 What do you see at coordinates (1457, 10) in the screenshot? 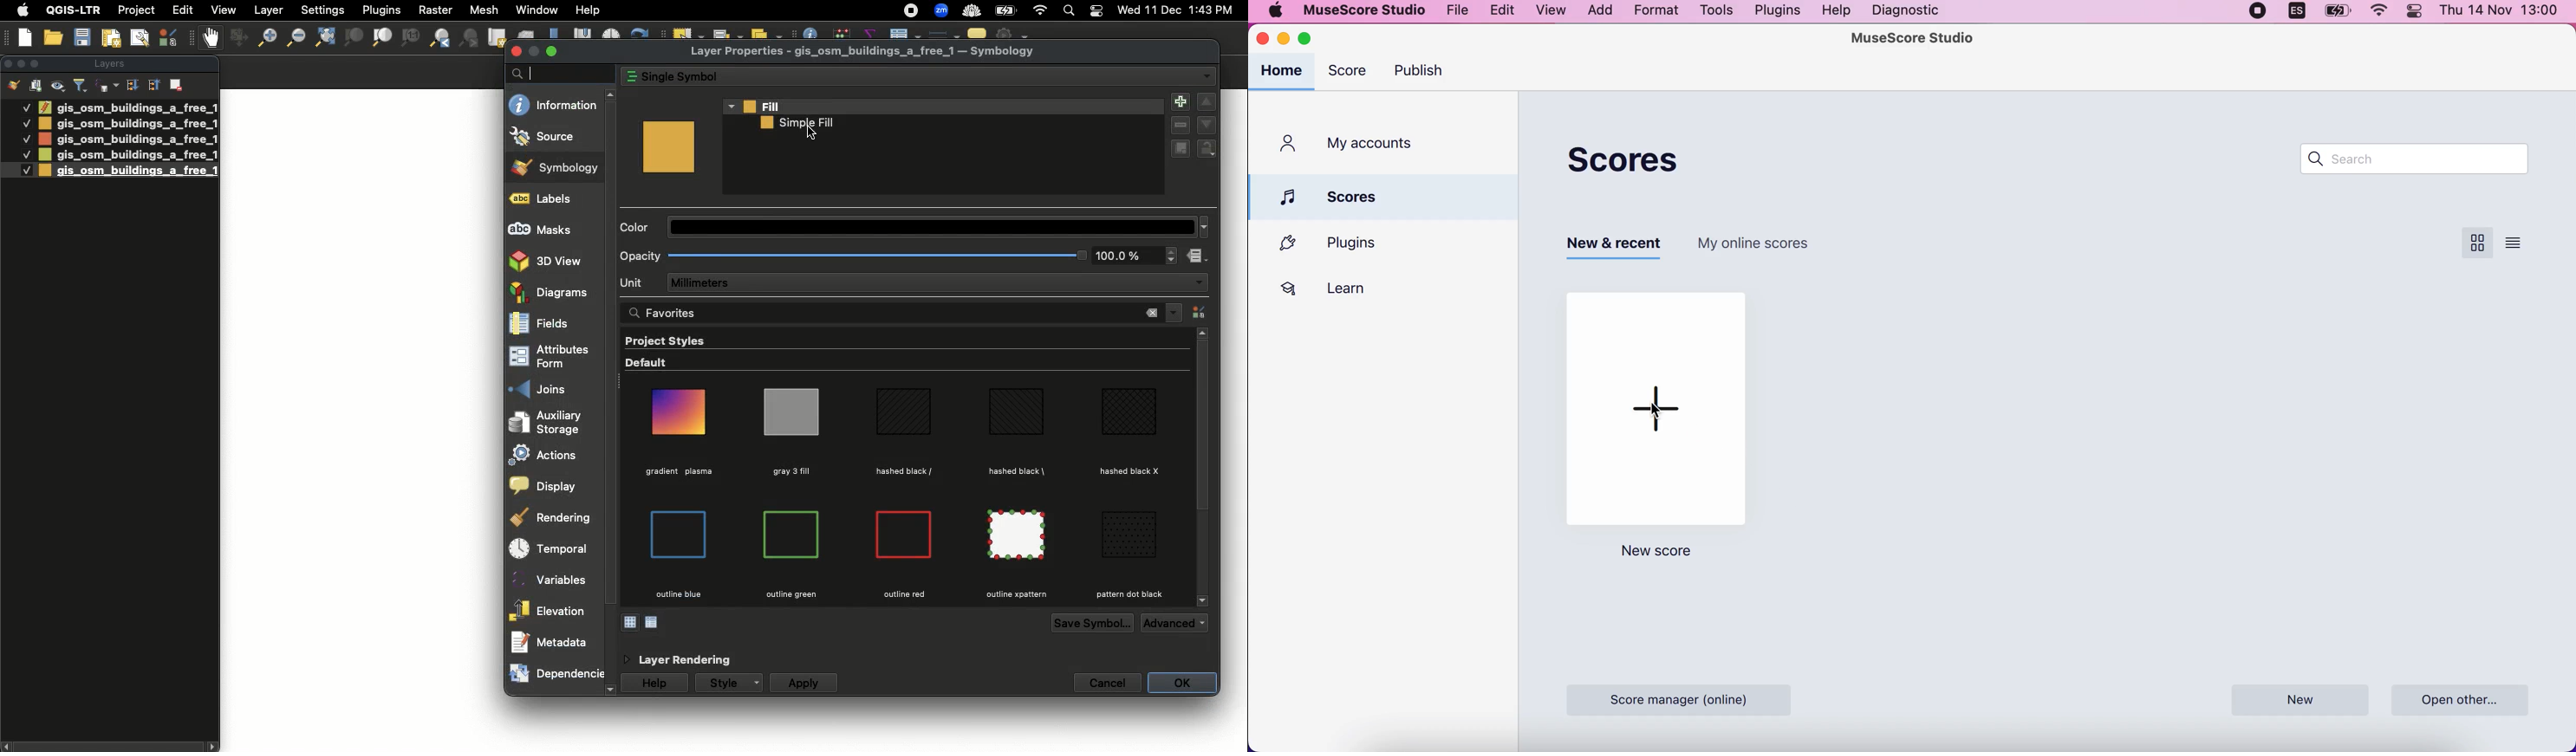
I see `file` at bounding box center [1457, 10].